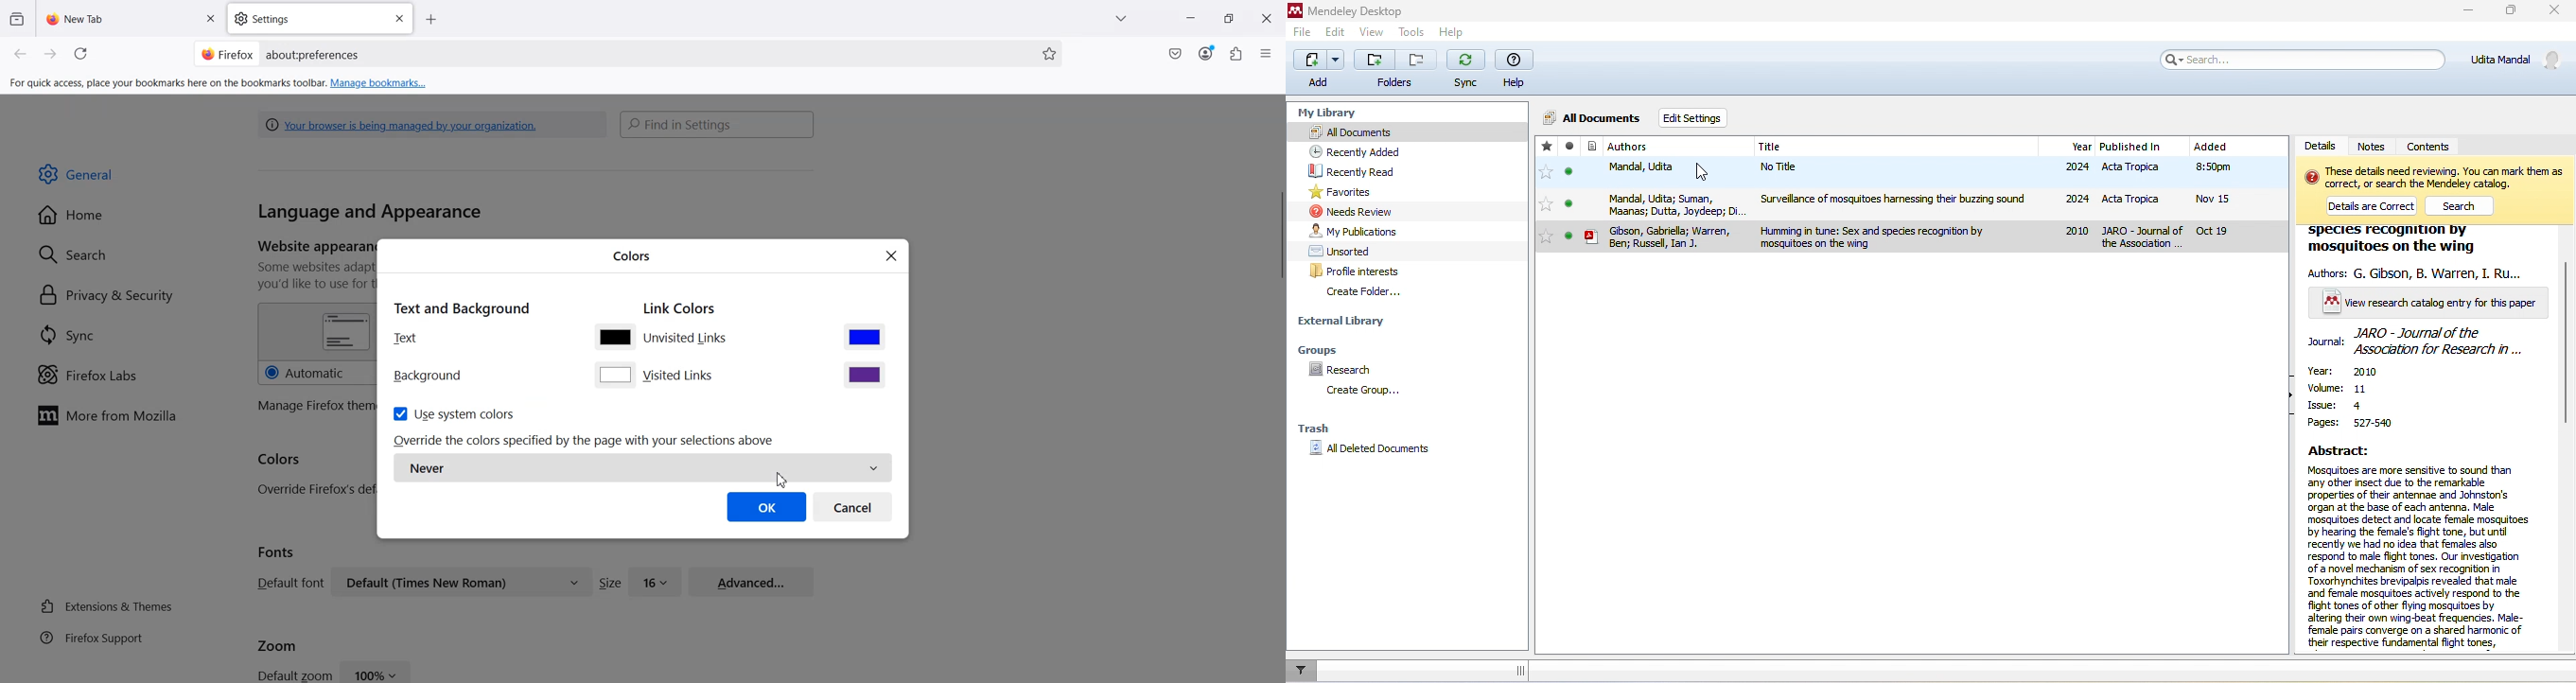  I want to click on details are correct, so click(2372, 207).